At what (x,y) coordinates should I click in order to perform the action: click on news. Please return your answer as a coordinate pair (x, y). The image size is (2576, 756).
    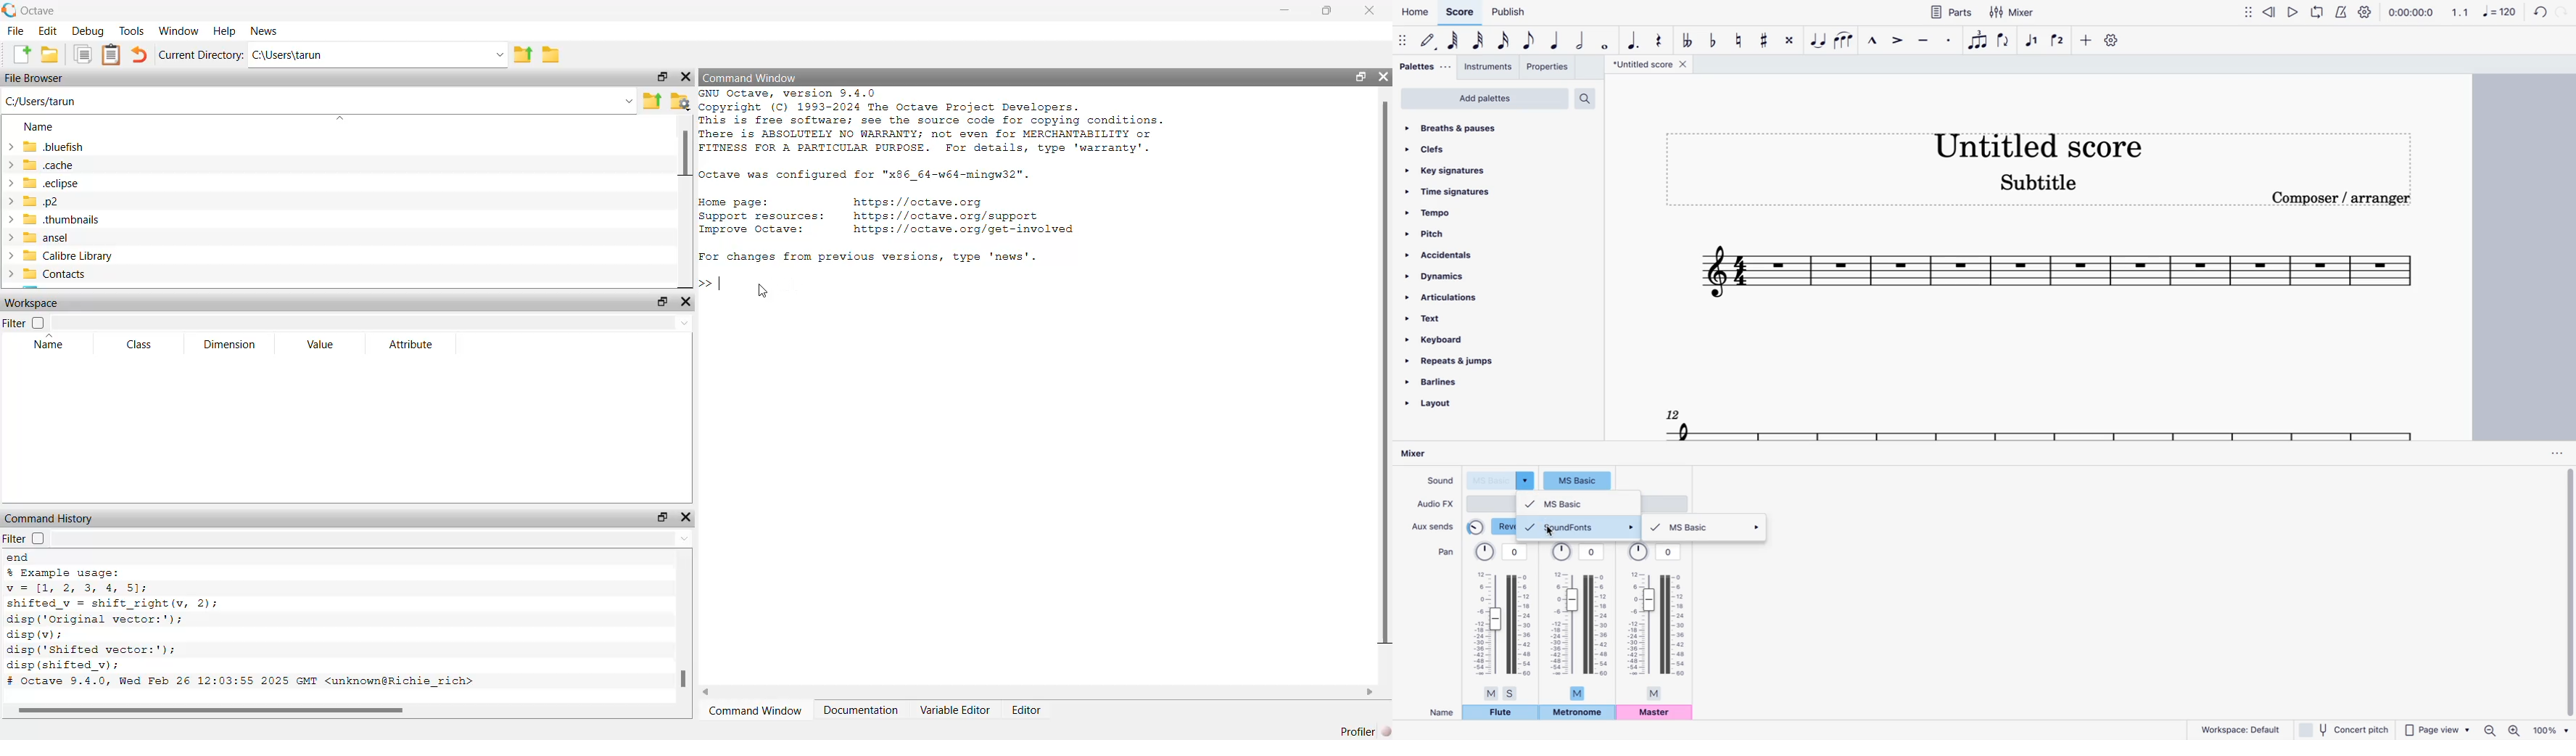
    Looking at the image, I should click on (264, 33).